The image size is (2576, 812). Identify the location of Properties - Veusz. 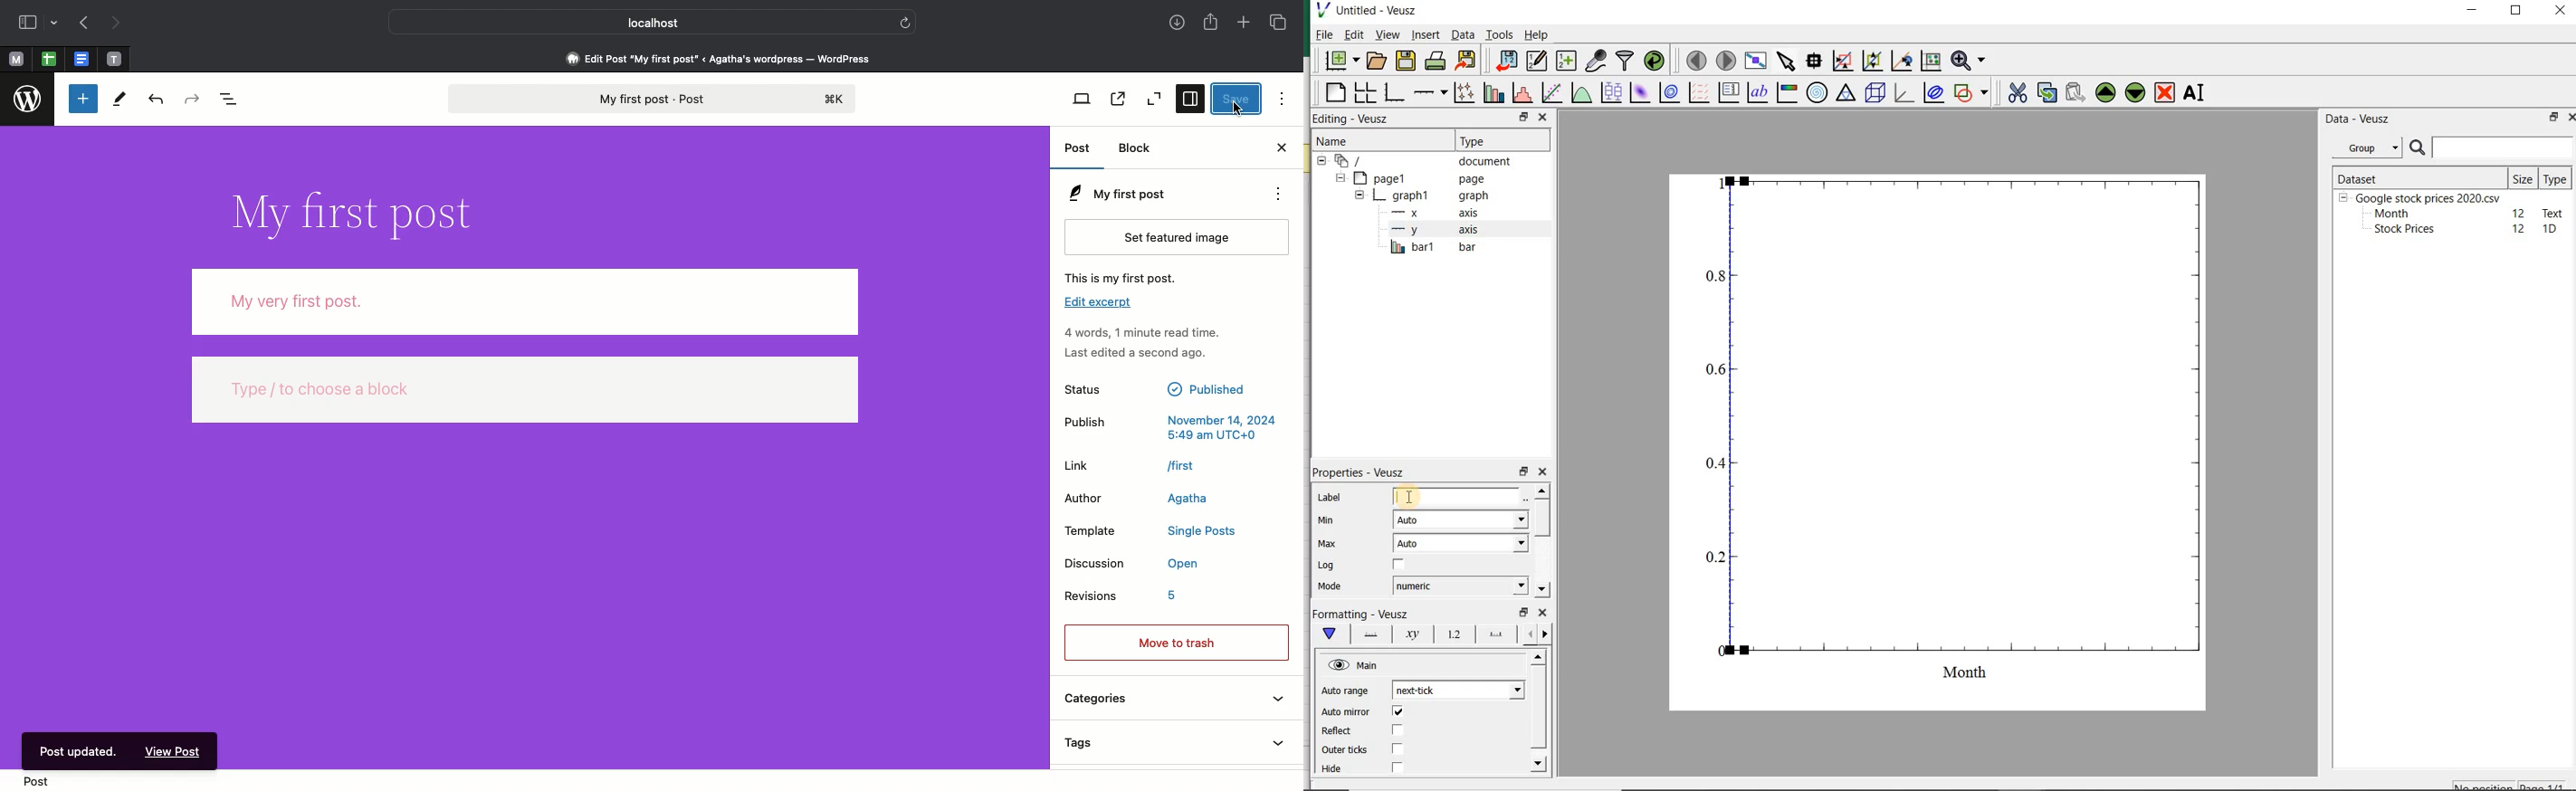
(1363, 474).